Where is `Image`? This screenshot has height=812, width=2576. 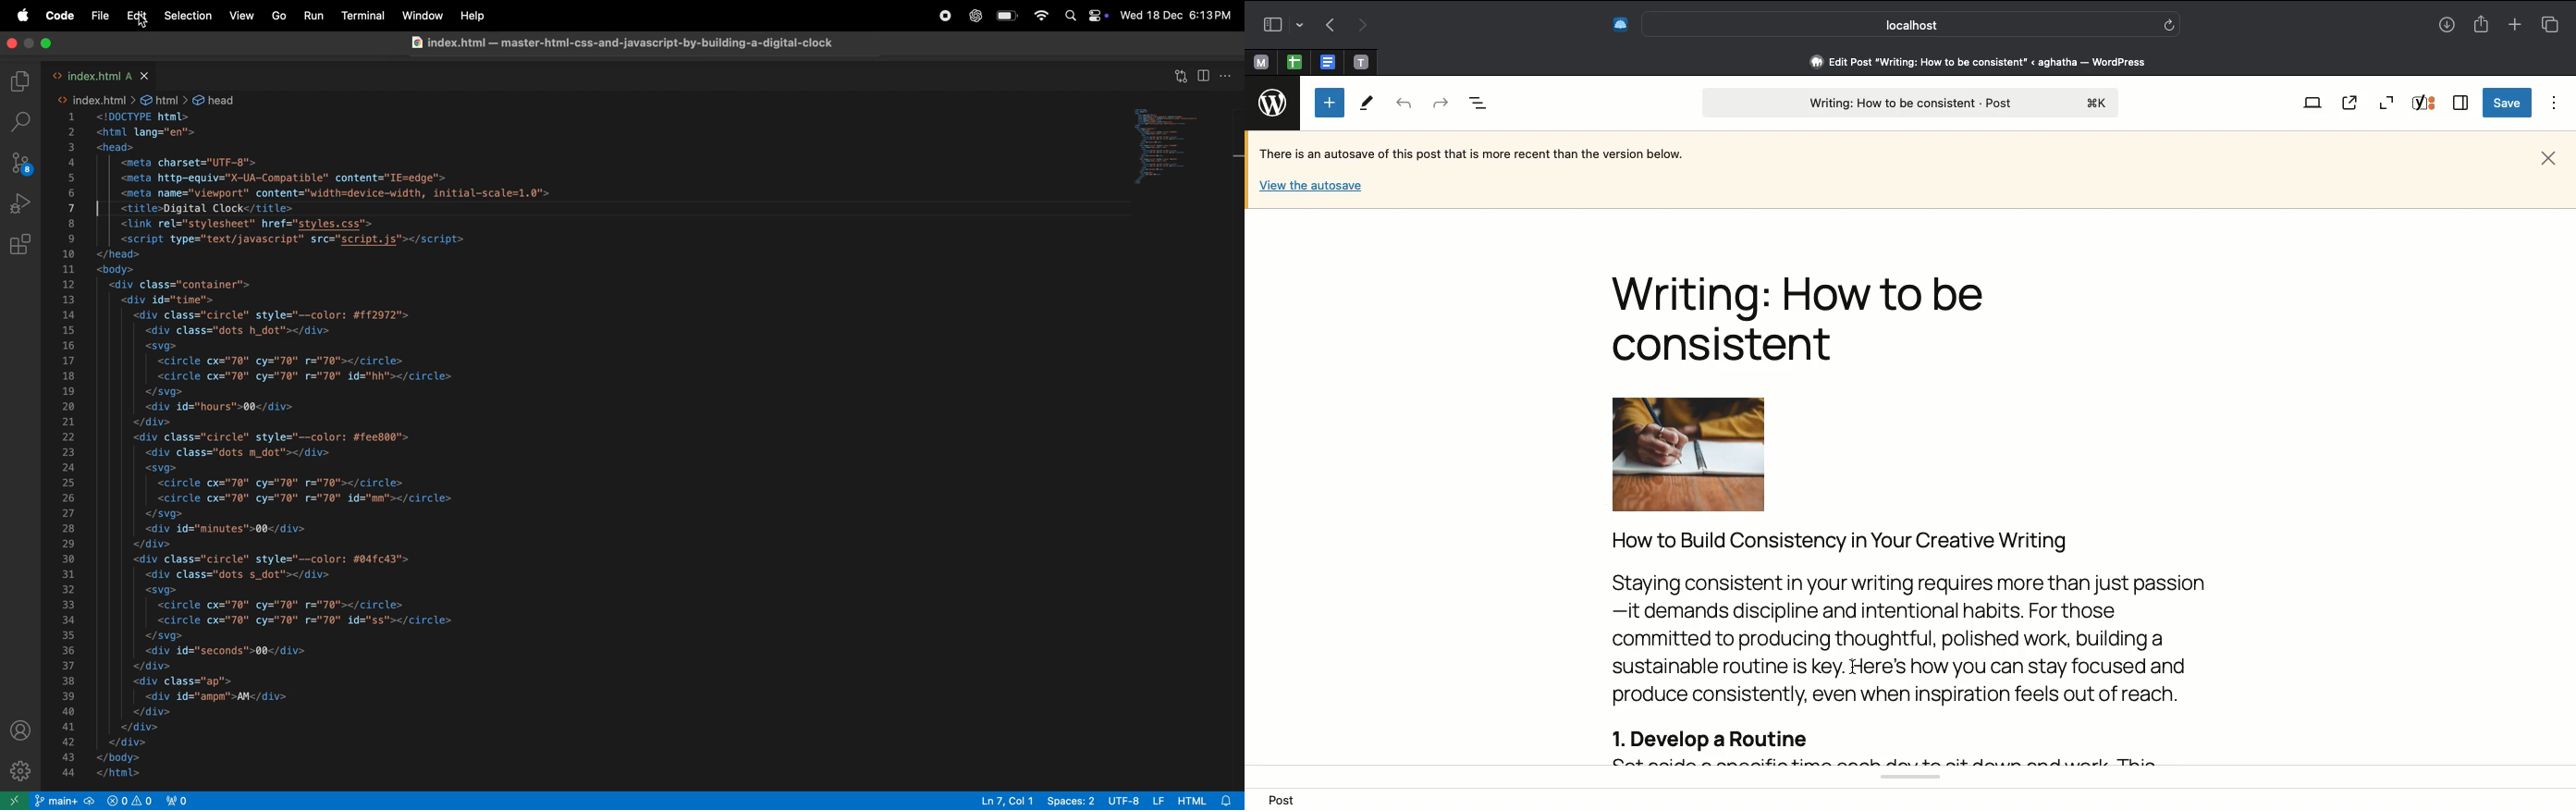 Image is located at coordinates (1711, 454).